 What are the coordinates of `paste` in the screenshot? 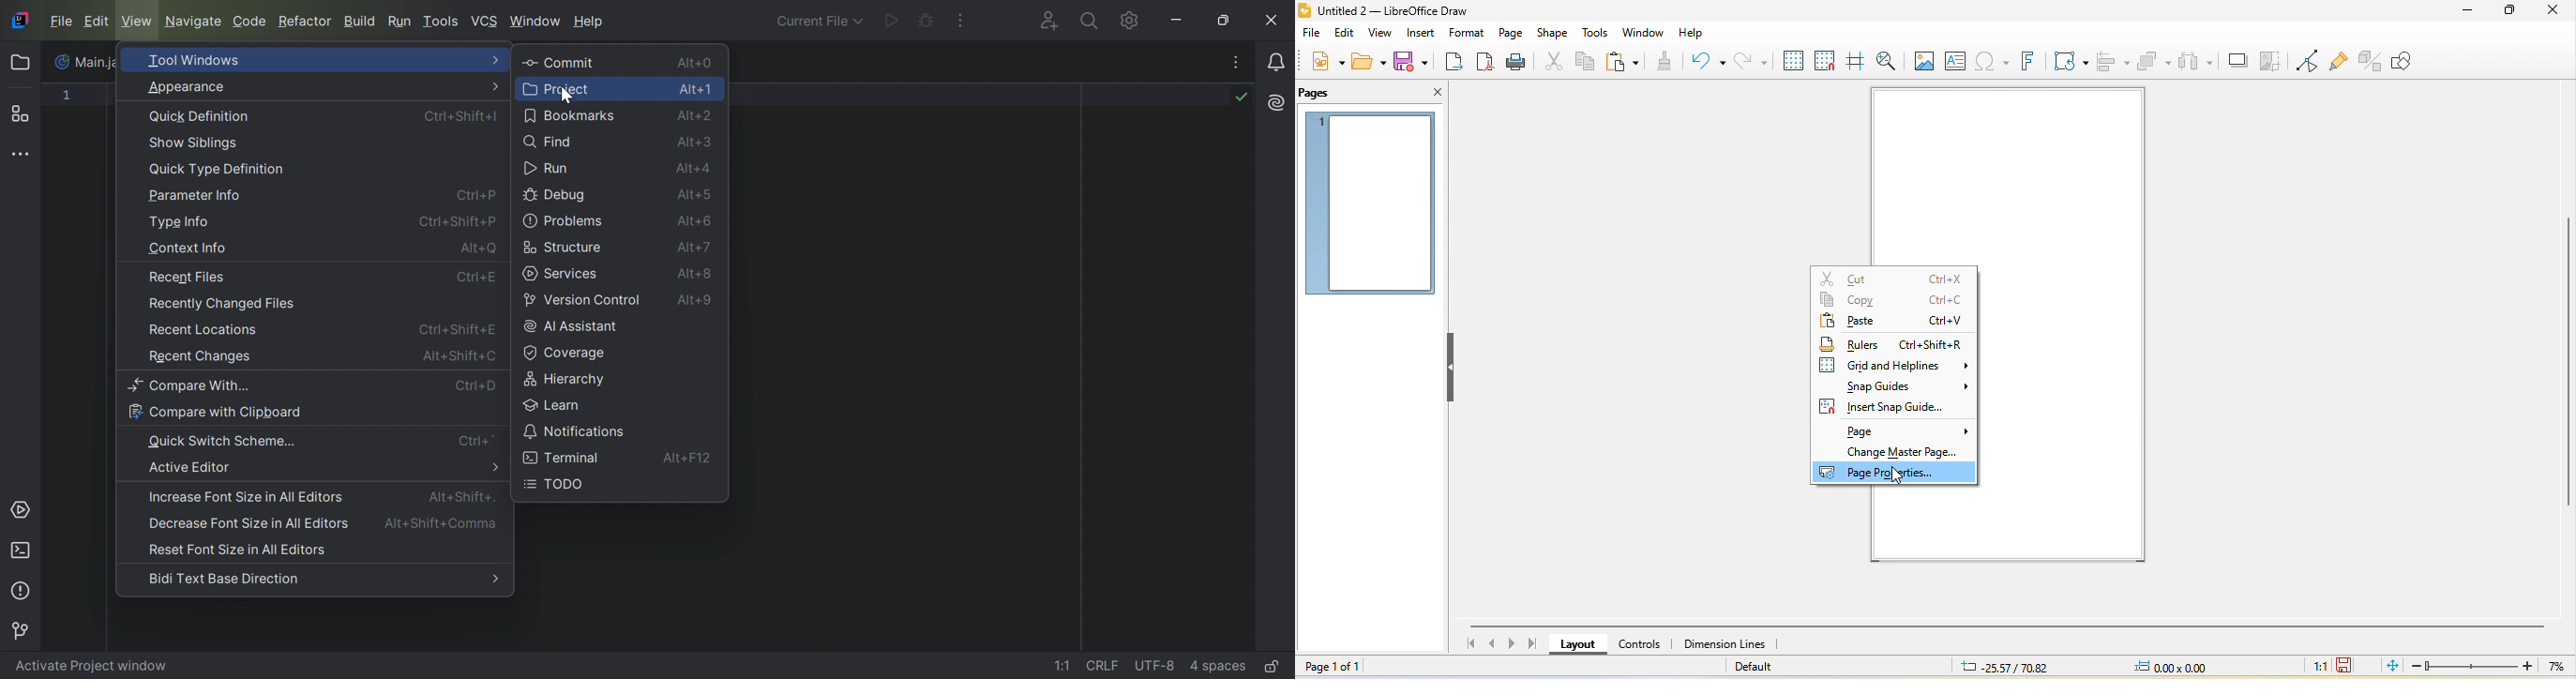 It's located at (1624, 63).